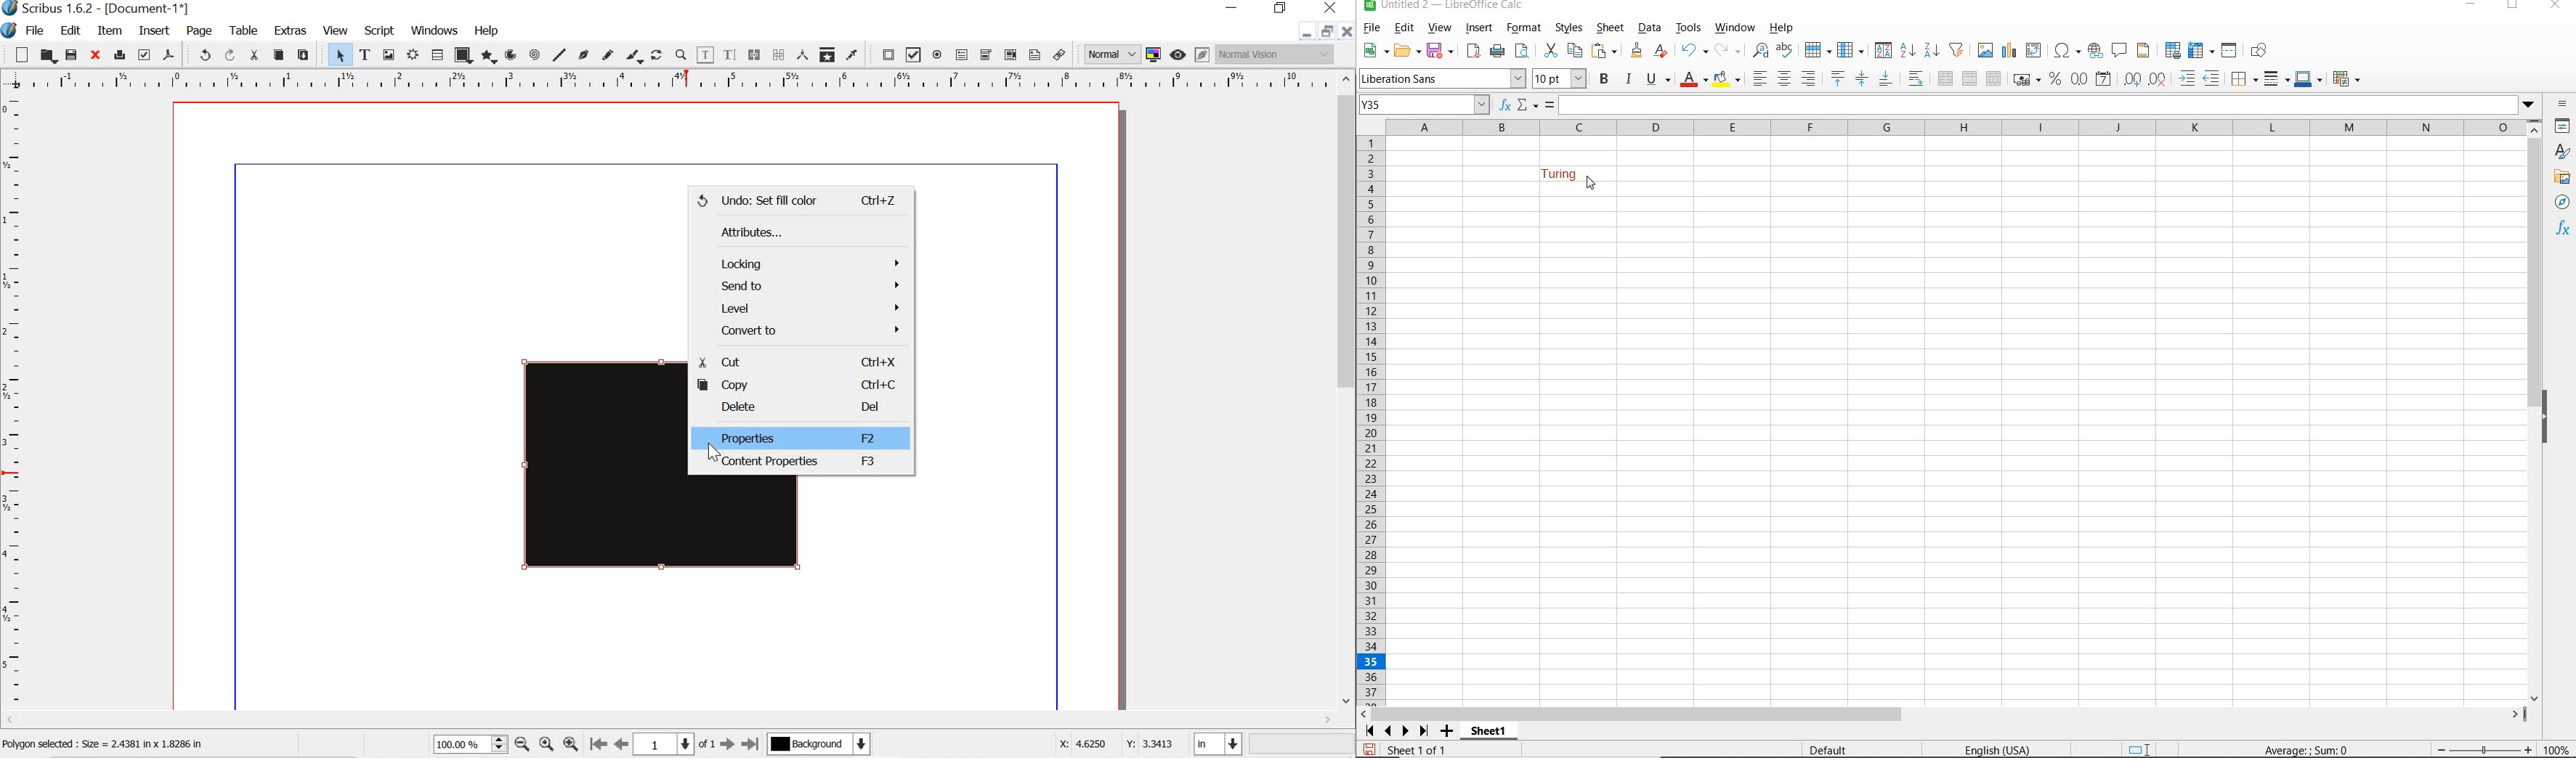  I want to click on bezier curve, so click(585, 54).